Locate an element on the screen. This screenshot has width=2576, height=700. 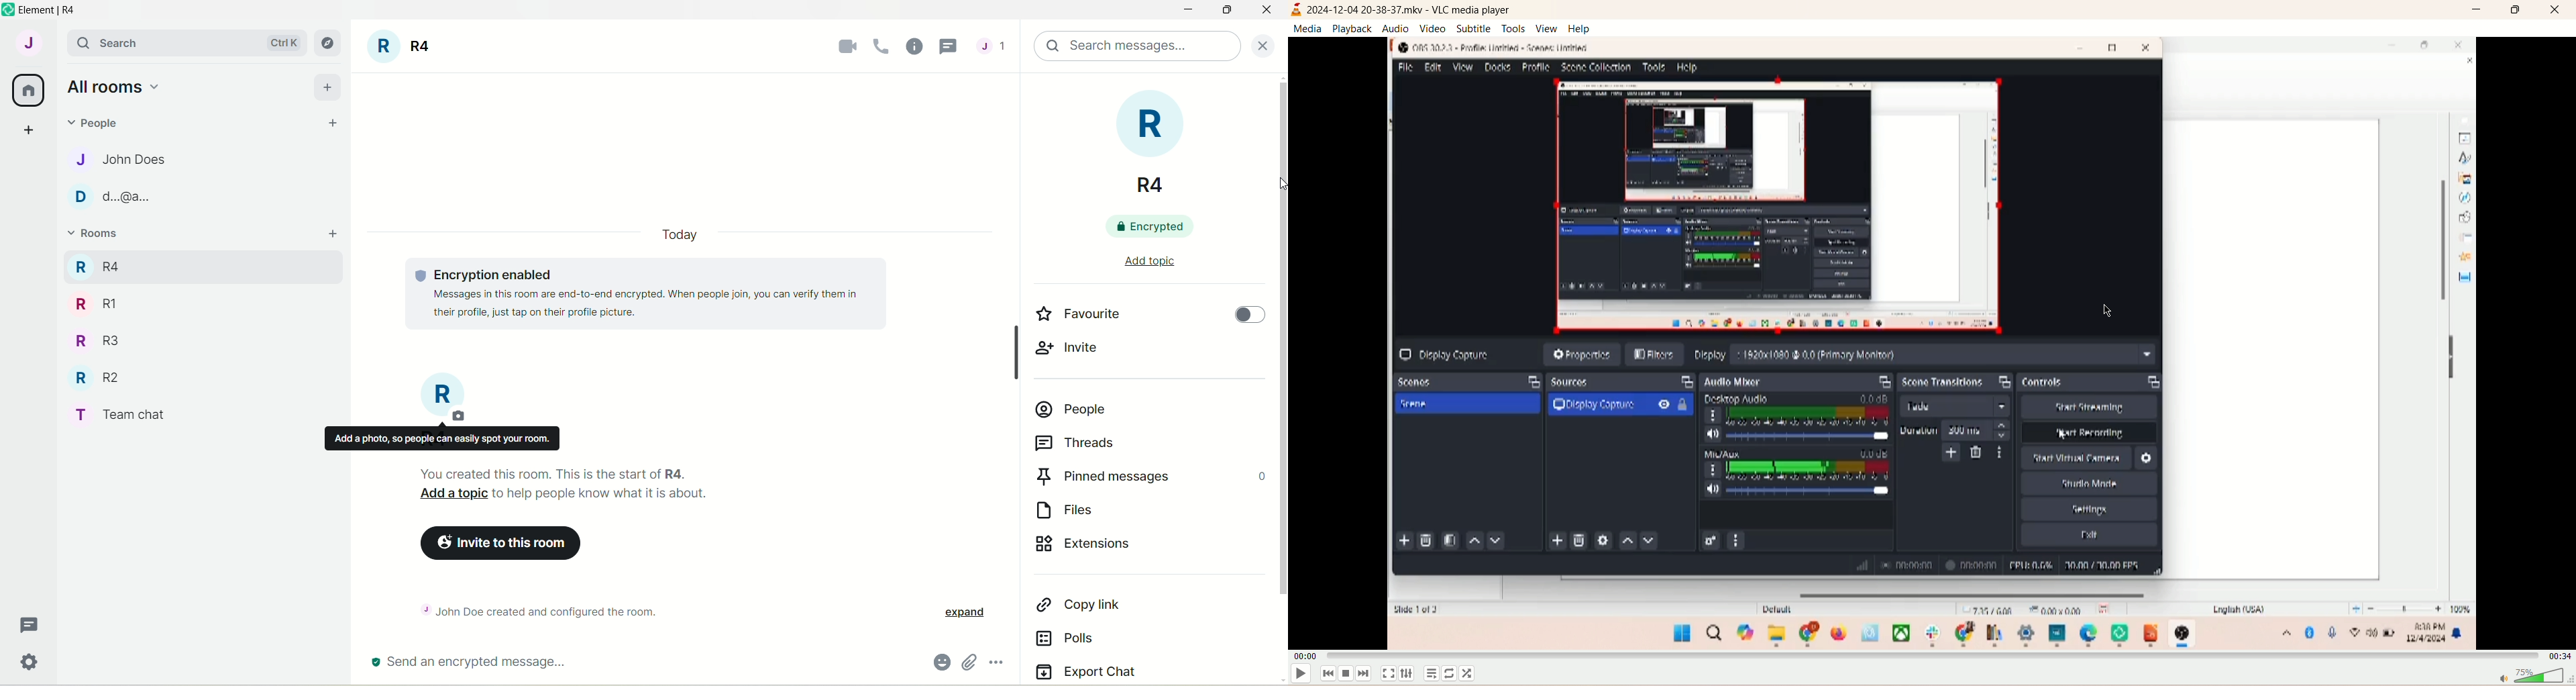
loop is located at coordinates (1450, 676).